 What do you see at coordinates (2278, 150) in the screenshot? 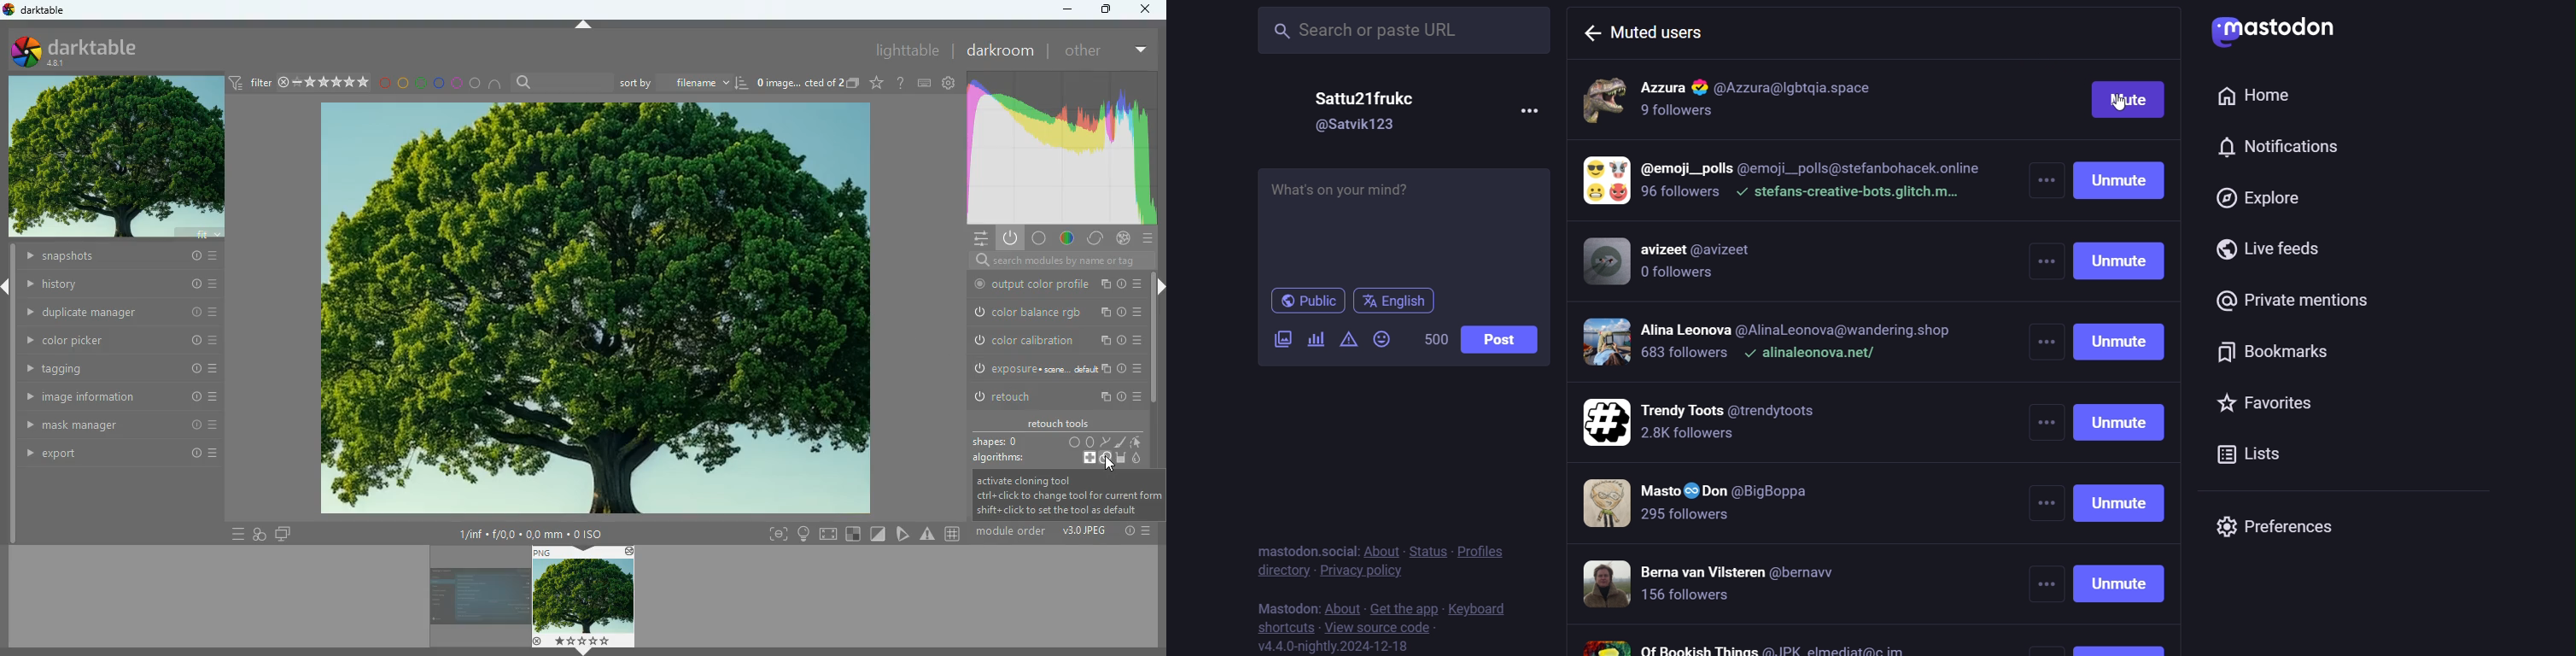
I see `notification` at bounding box center [2278, 150].